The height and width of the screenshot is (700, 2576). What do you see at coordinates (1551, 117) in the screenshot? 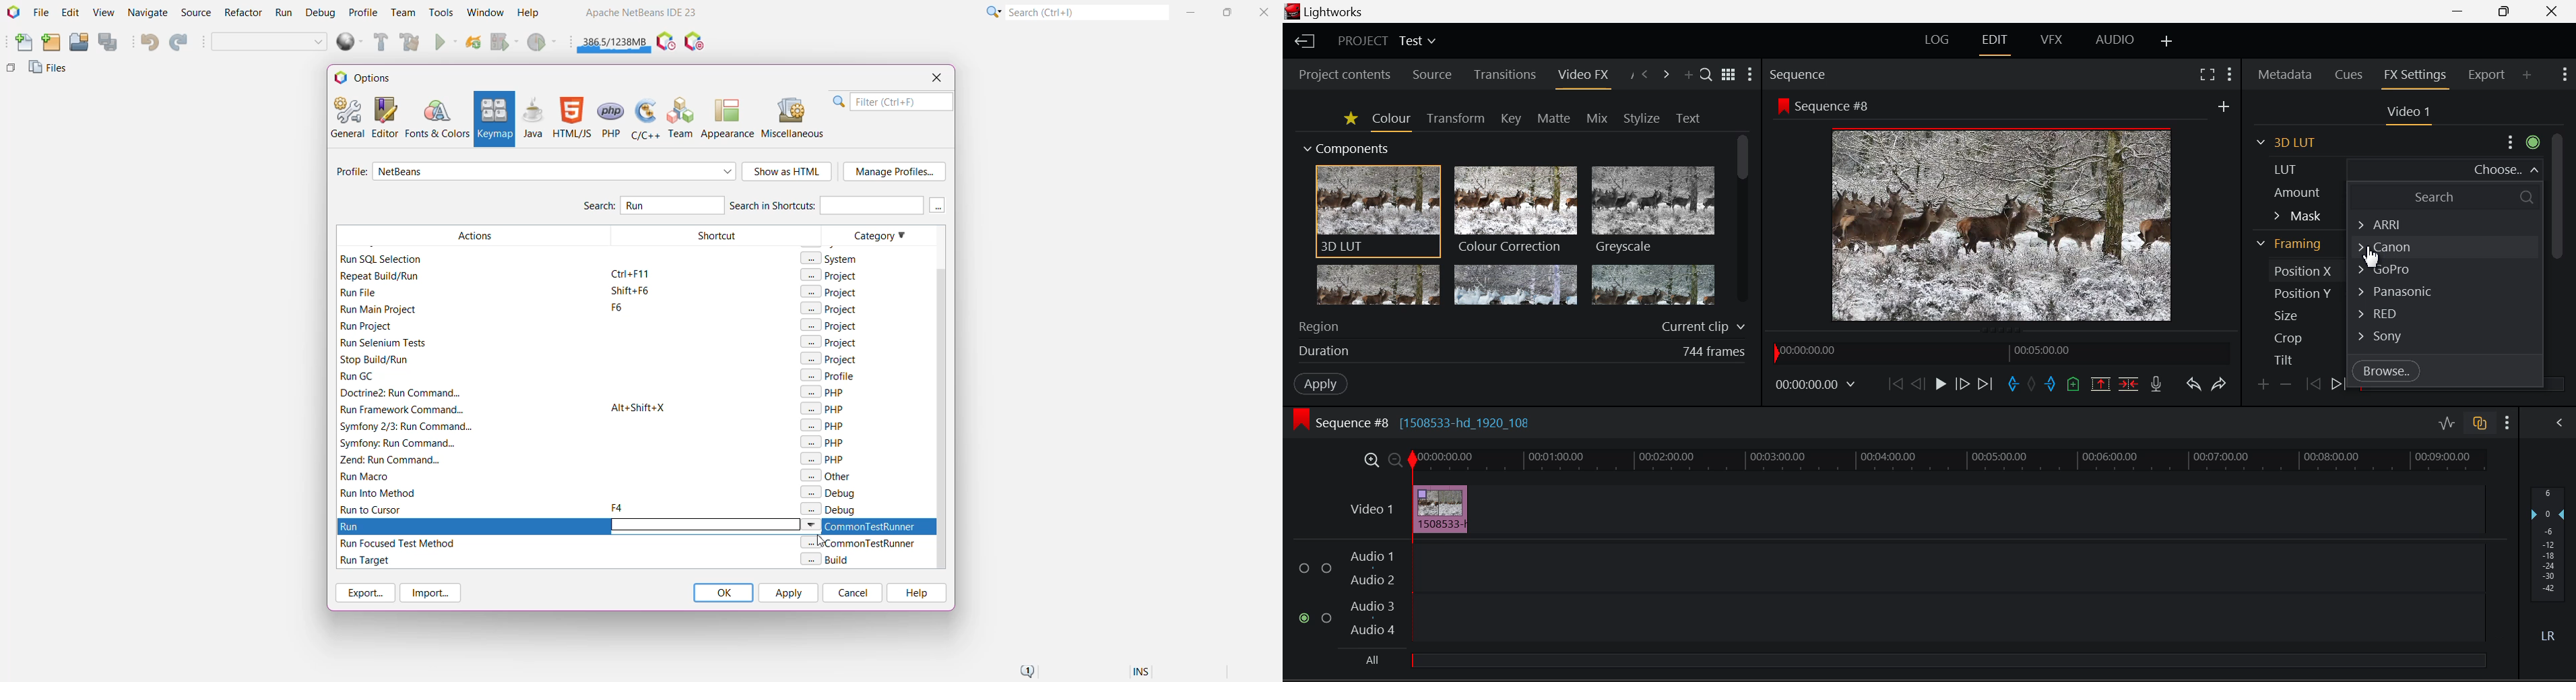
I see `Matte` at bounding box center [1551, 117].